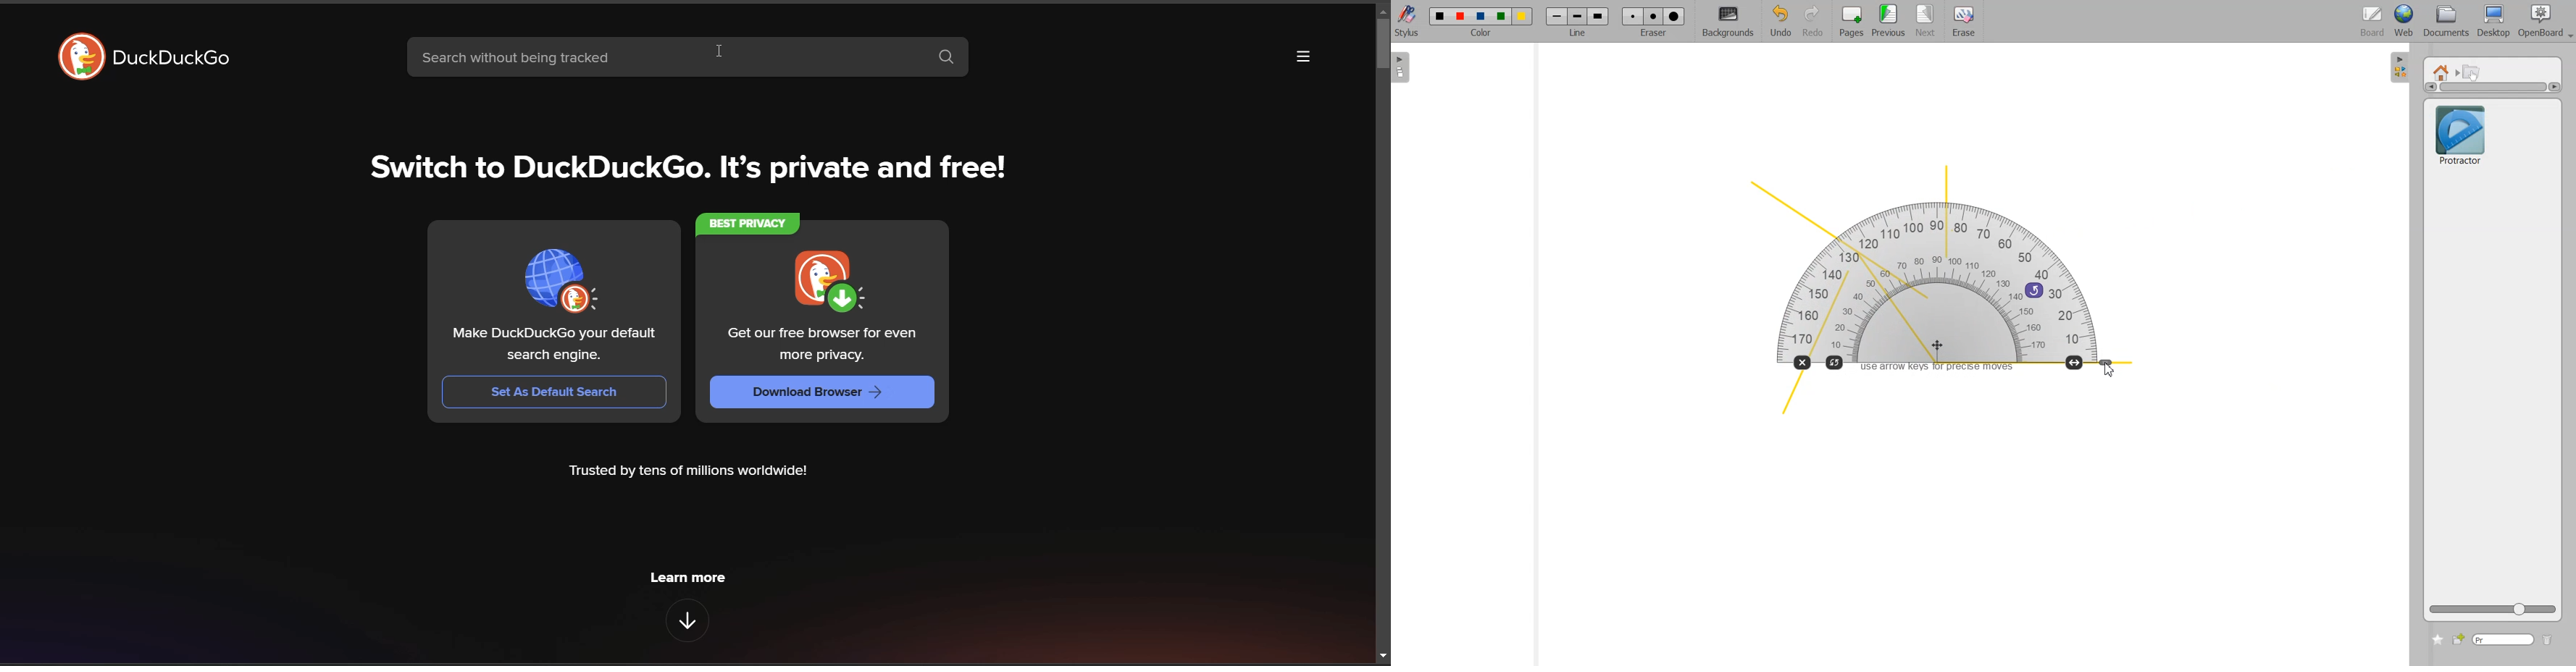 The width and height of the screenshot is (2576, 672). Describe the element at coordinates (724, 53) in the screenshot. I see `cursor` at that location.